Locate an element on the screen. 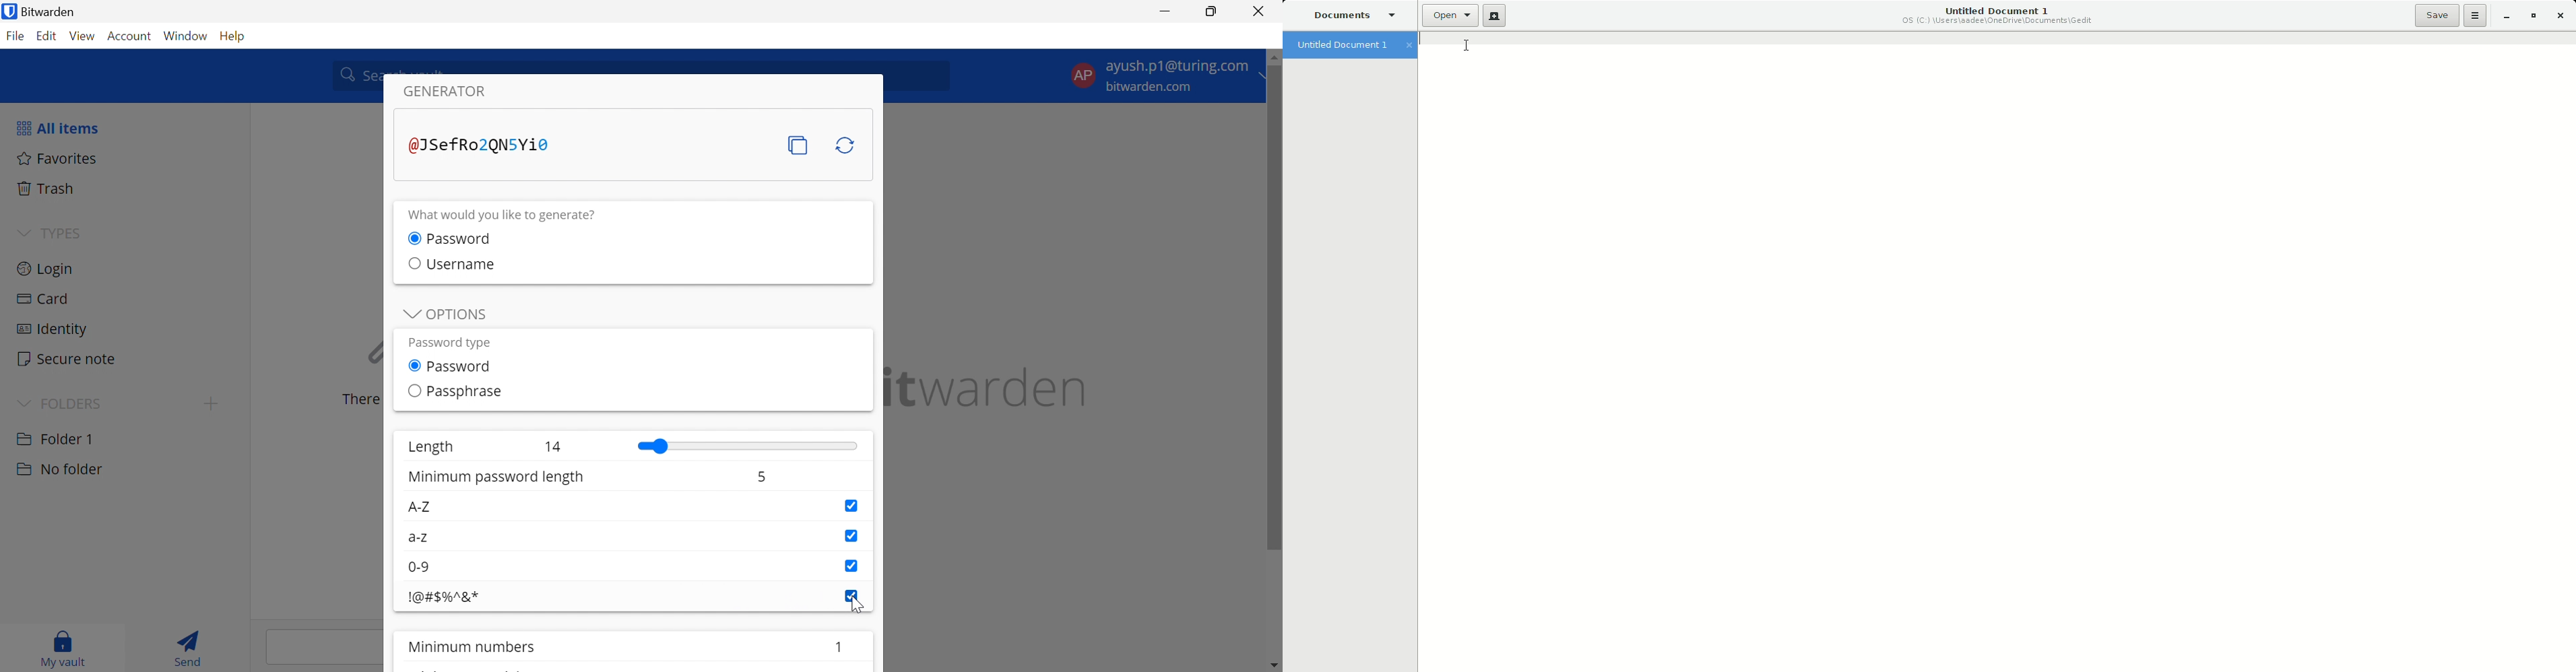 The image size is (2576, 672). Add folder is located at coordinates (215, 403).